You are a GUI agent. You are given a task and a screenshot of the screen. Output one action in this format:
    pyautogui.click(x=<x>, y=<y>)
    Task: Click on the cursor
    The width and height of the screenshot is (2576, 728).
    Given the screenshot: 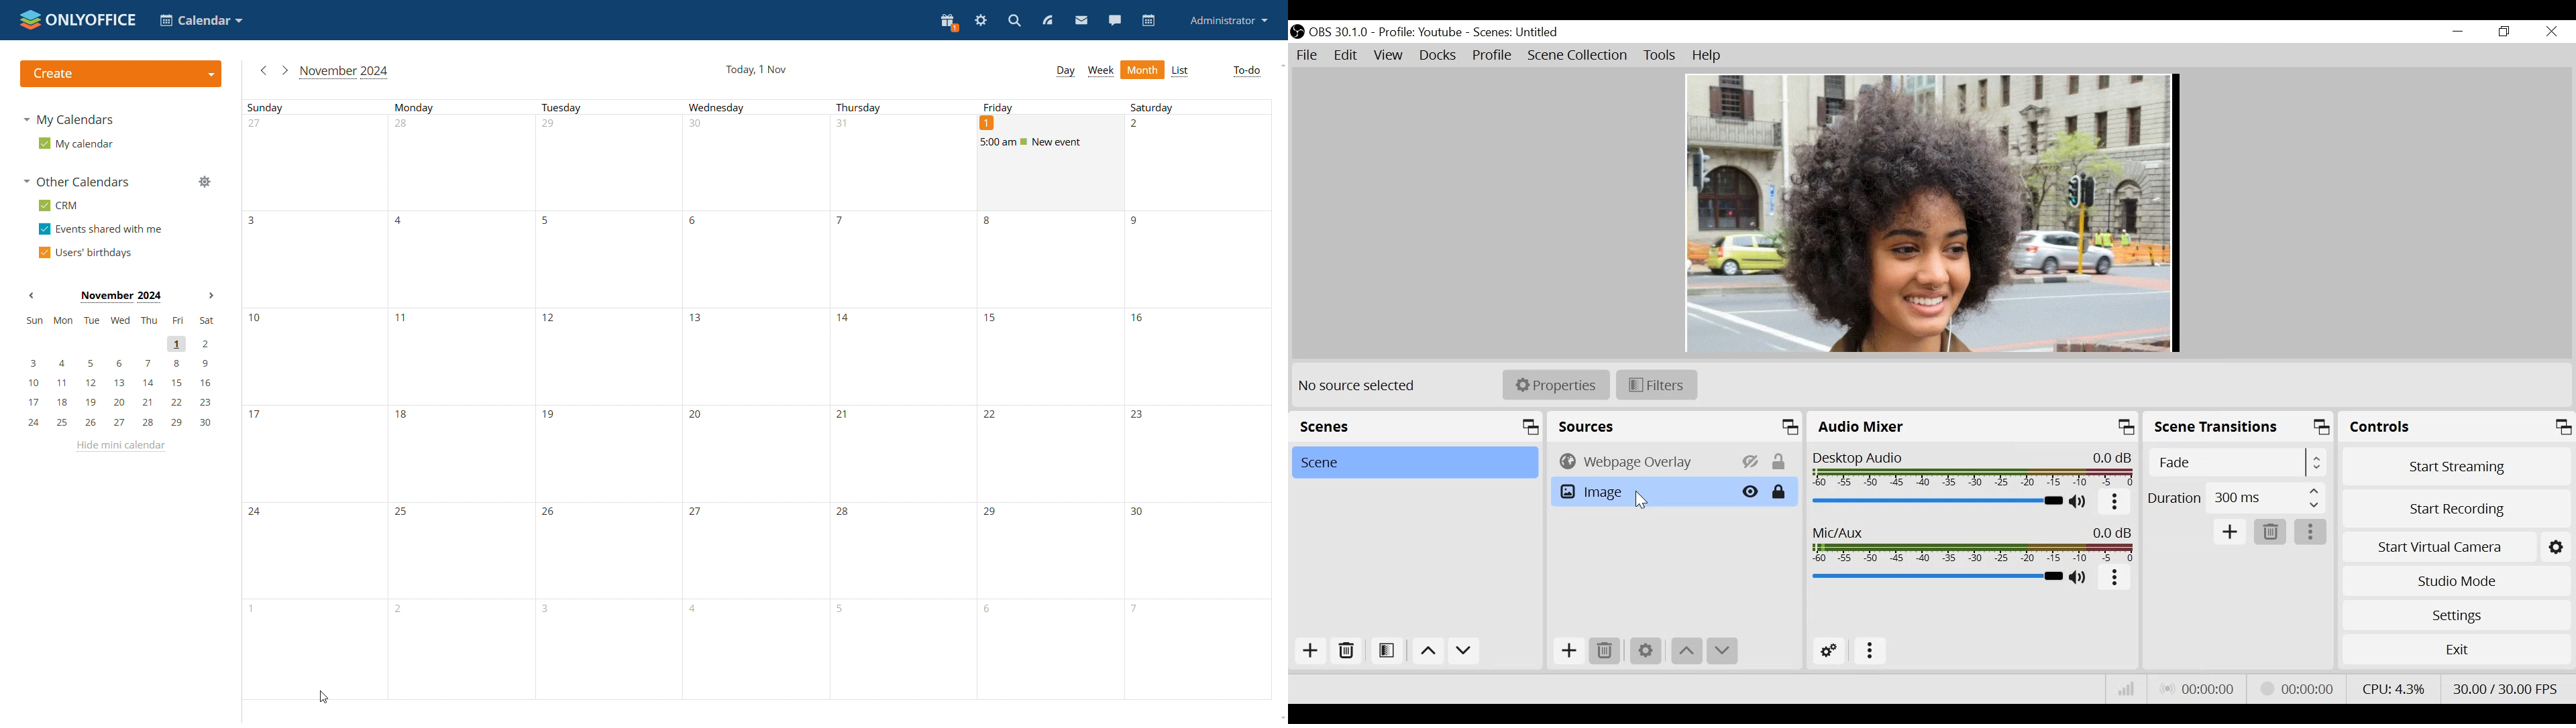 What is the action you would take?
    pyautogui.click(x=322, y=697)
    